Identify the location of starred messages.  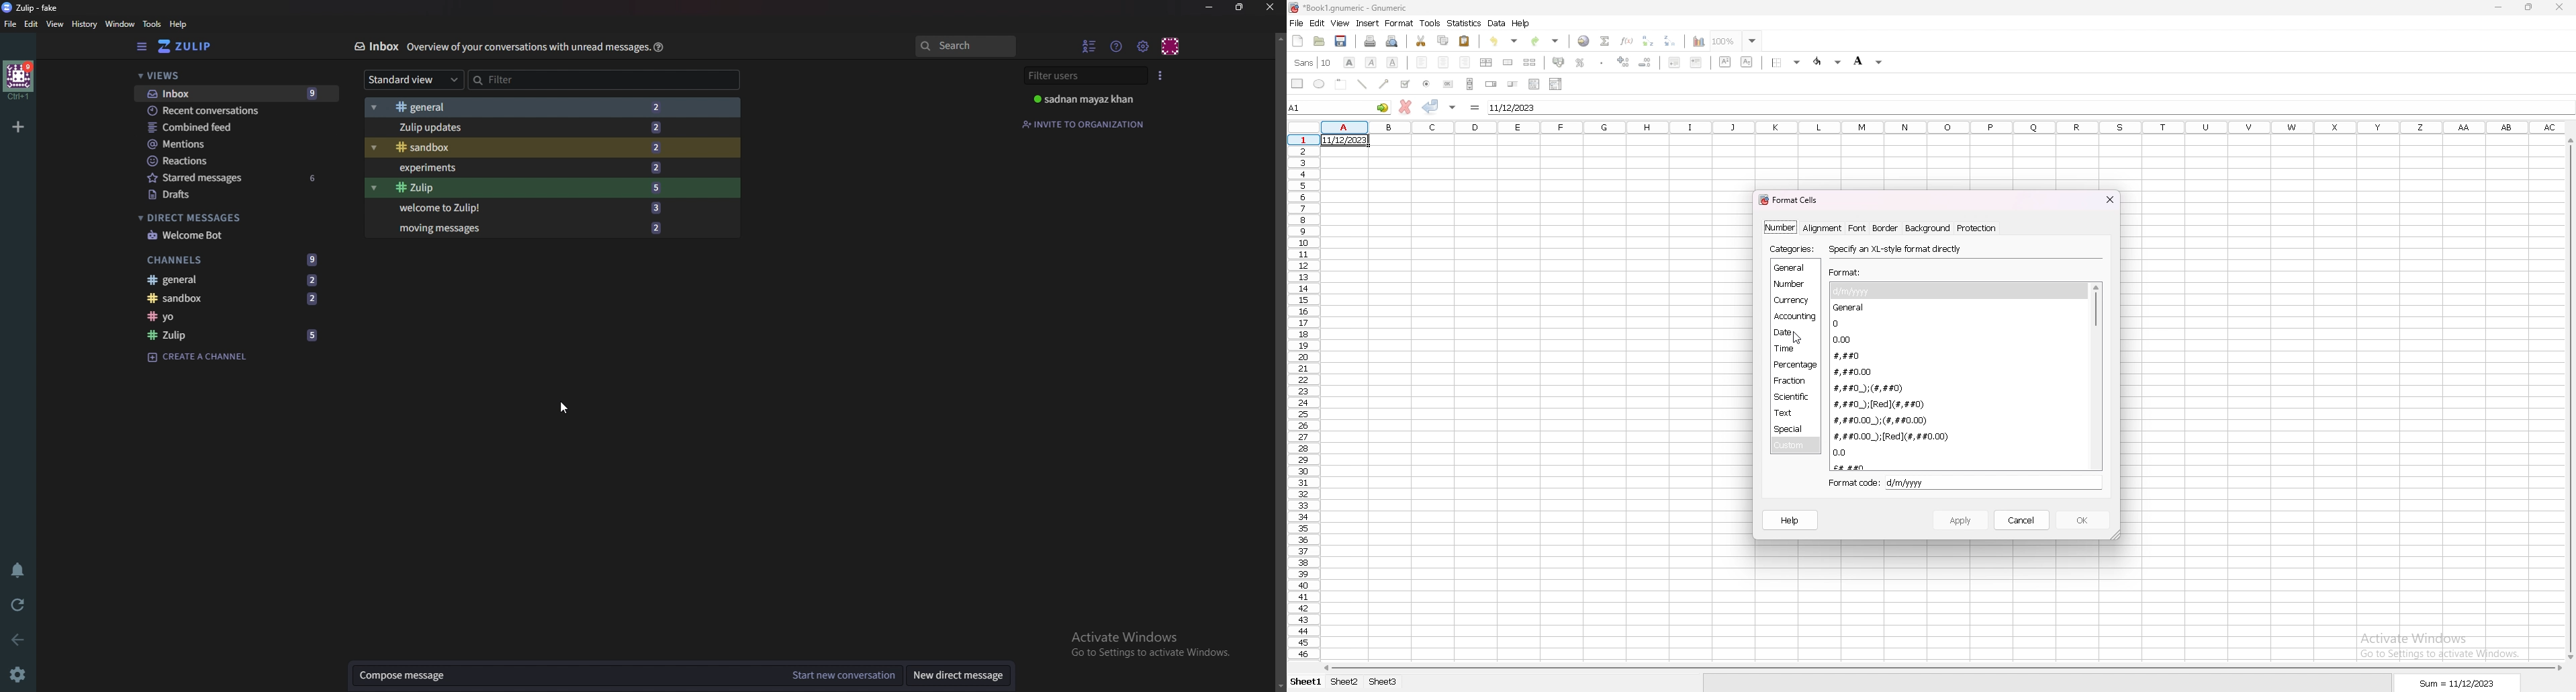
(233, 178).